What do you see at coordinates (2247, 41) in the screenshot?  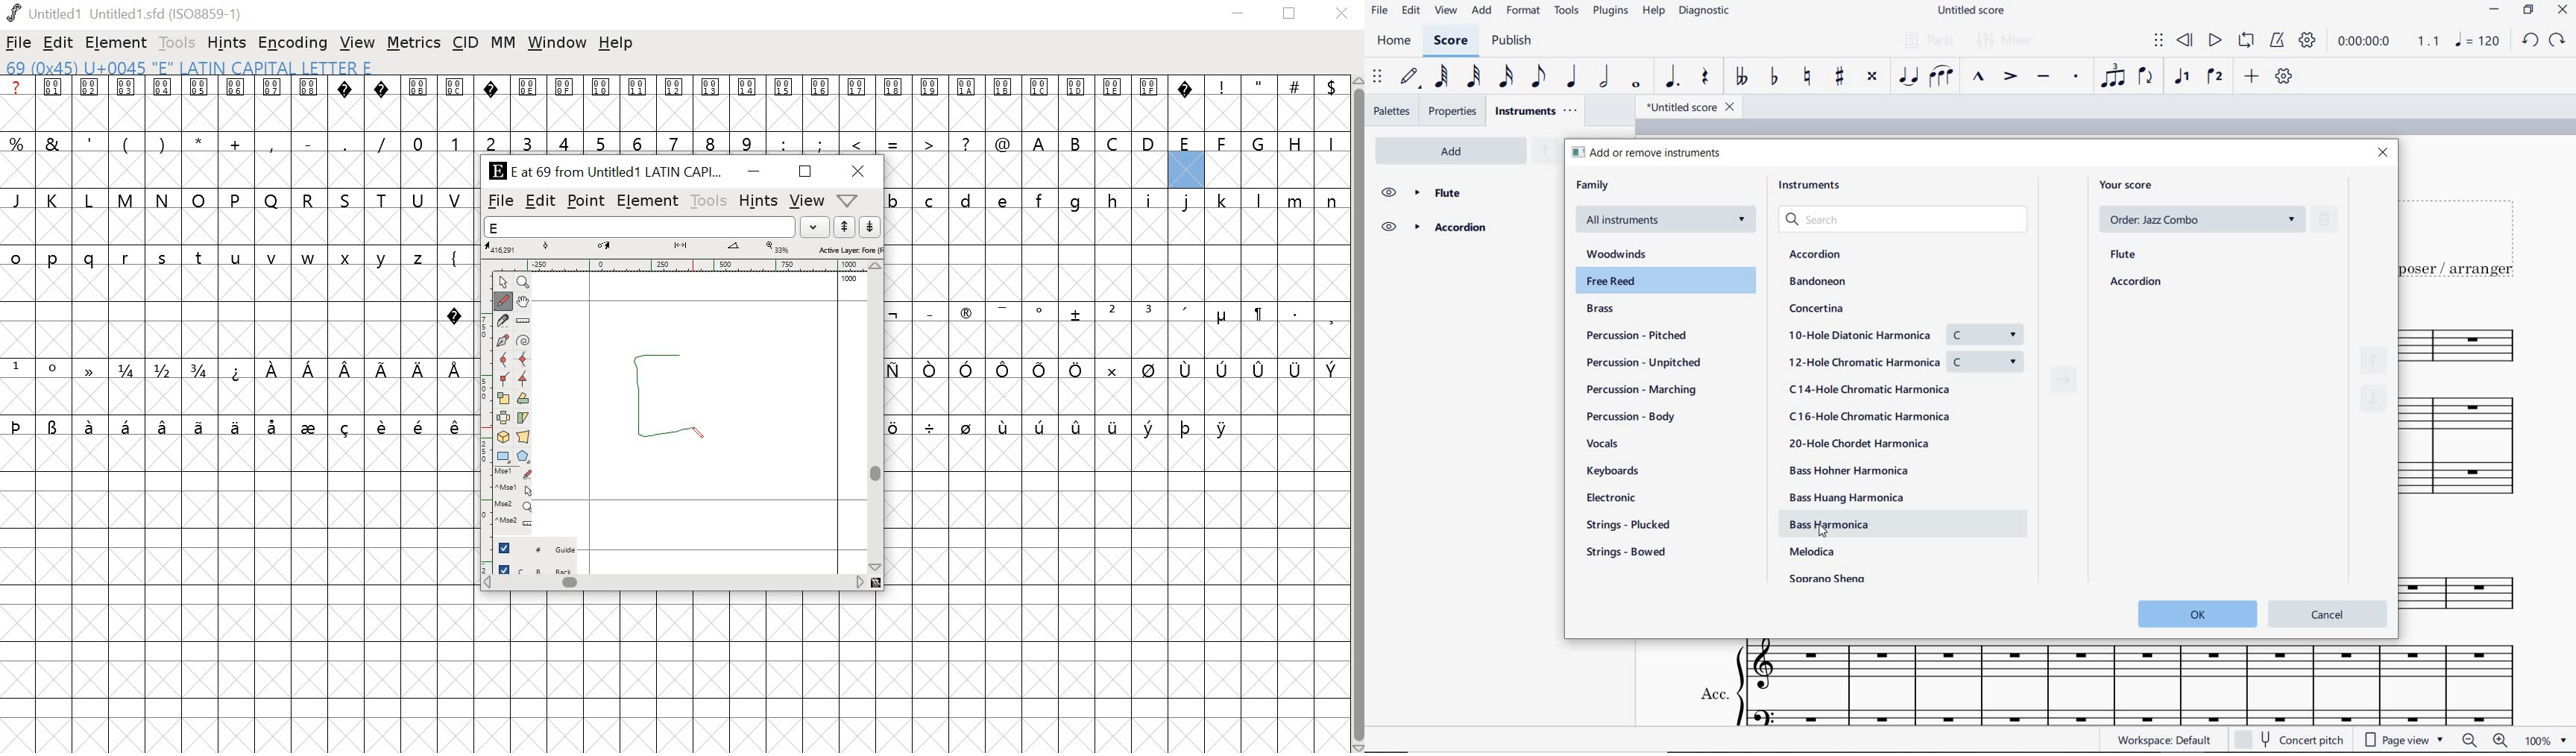 I see `loop playback` at bounding box center [2247, 41].